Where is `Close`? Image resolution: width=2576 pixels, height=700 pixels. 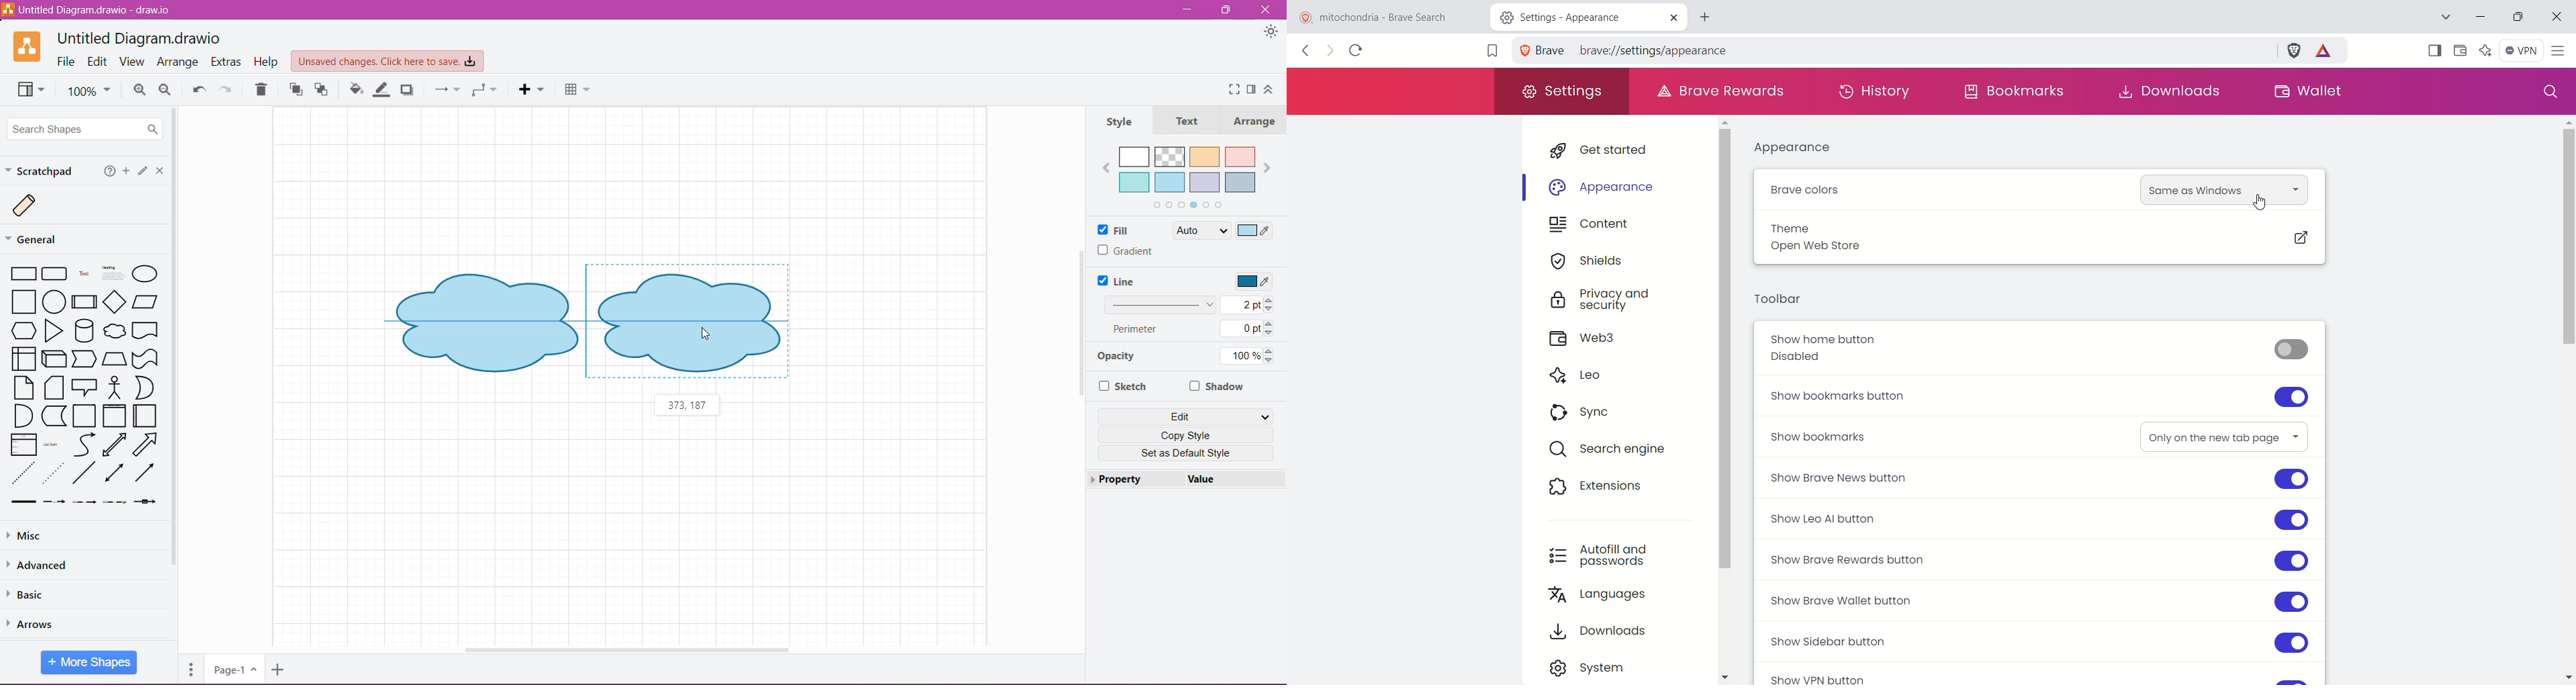 Close is located at coordinates (162, 172).